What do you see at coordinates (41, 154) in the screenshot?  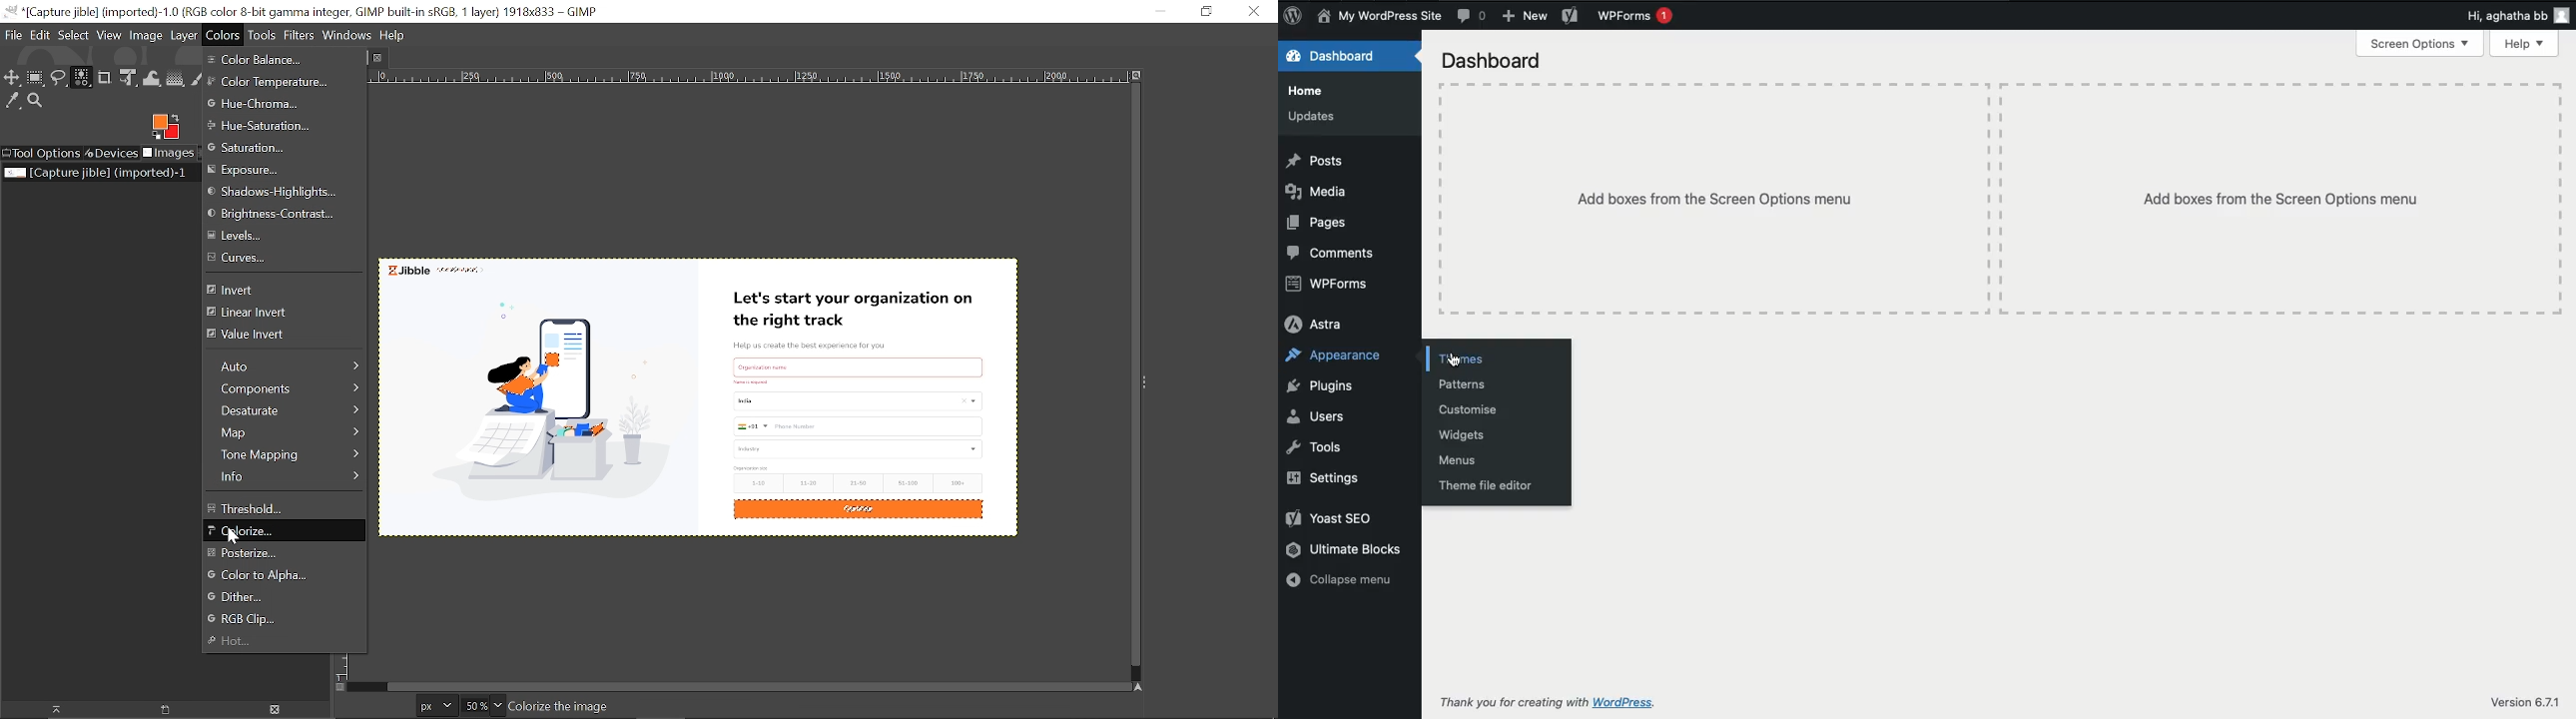 I see `Tool options` at bounding box center [41, 154].